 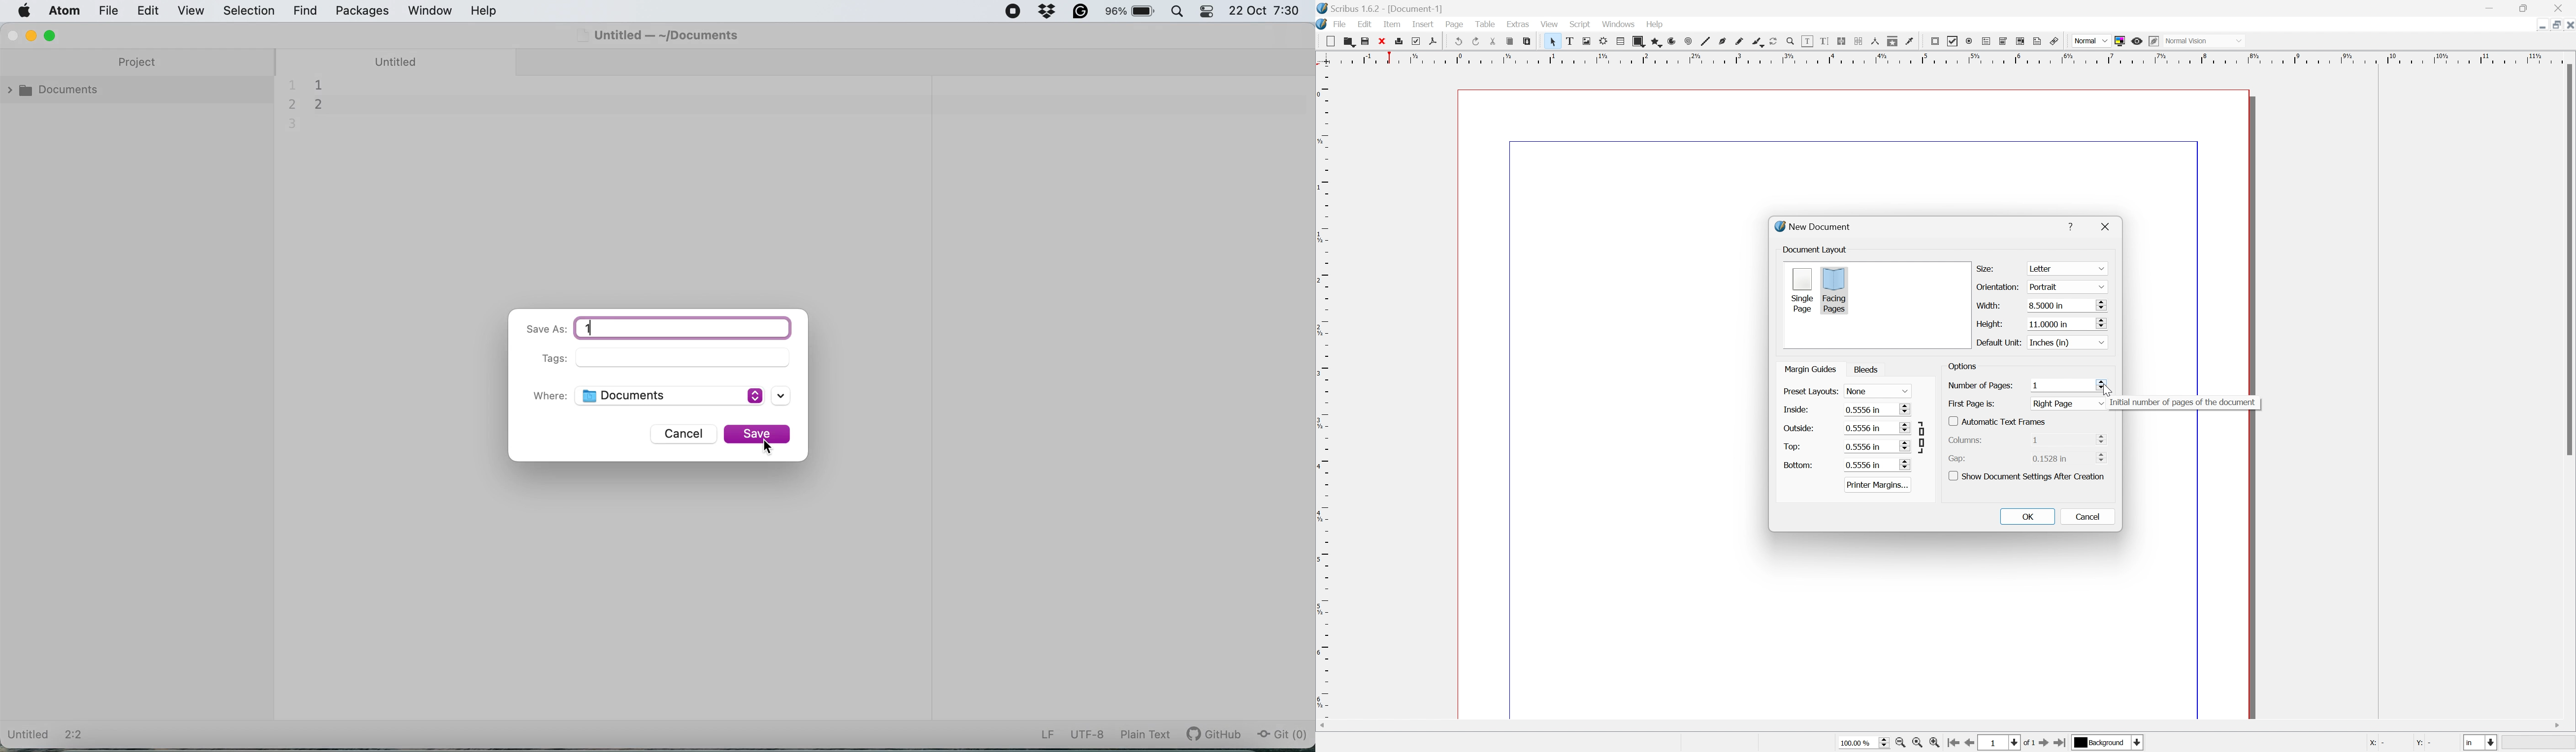 What do you see at coordinates (1496, 41) in the screenshot?
I see `Cut` at bounding box center [1496, 41].